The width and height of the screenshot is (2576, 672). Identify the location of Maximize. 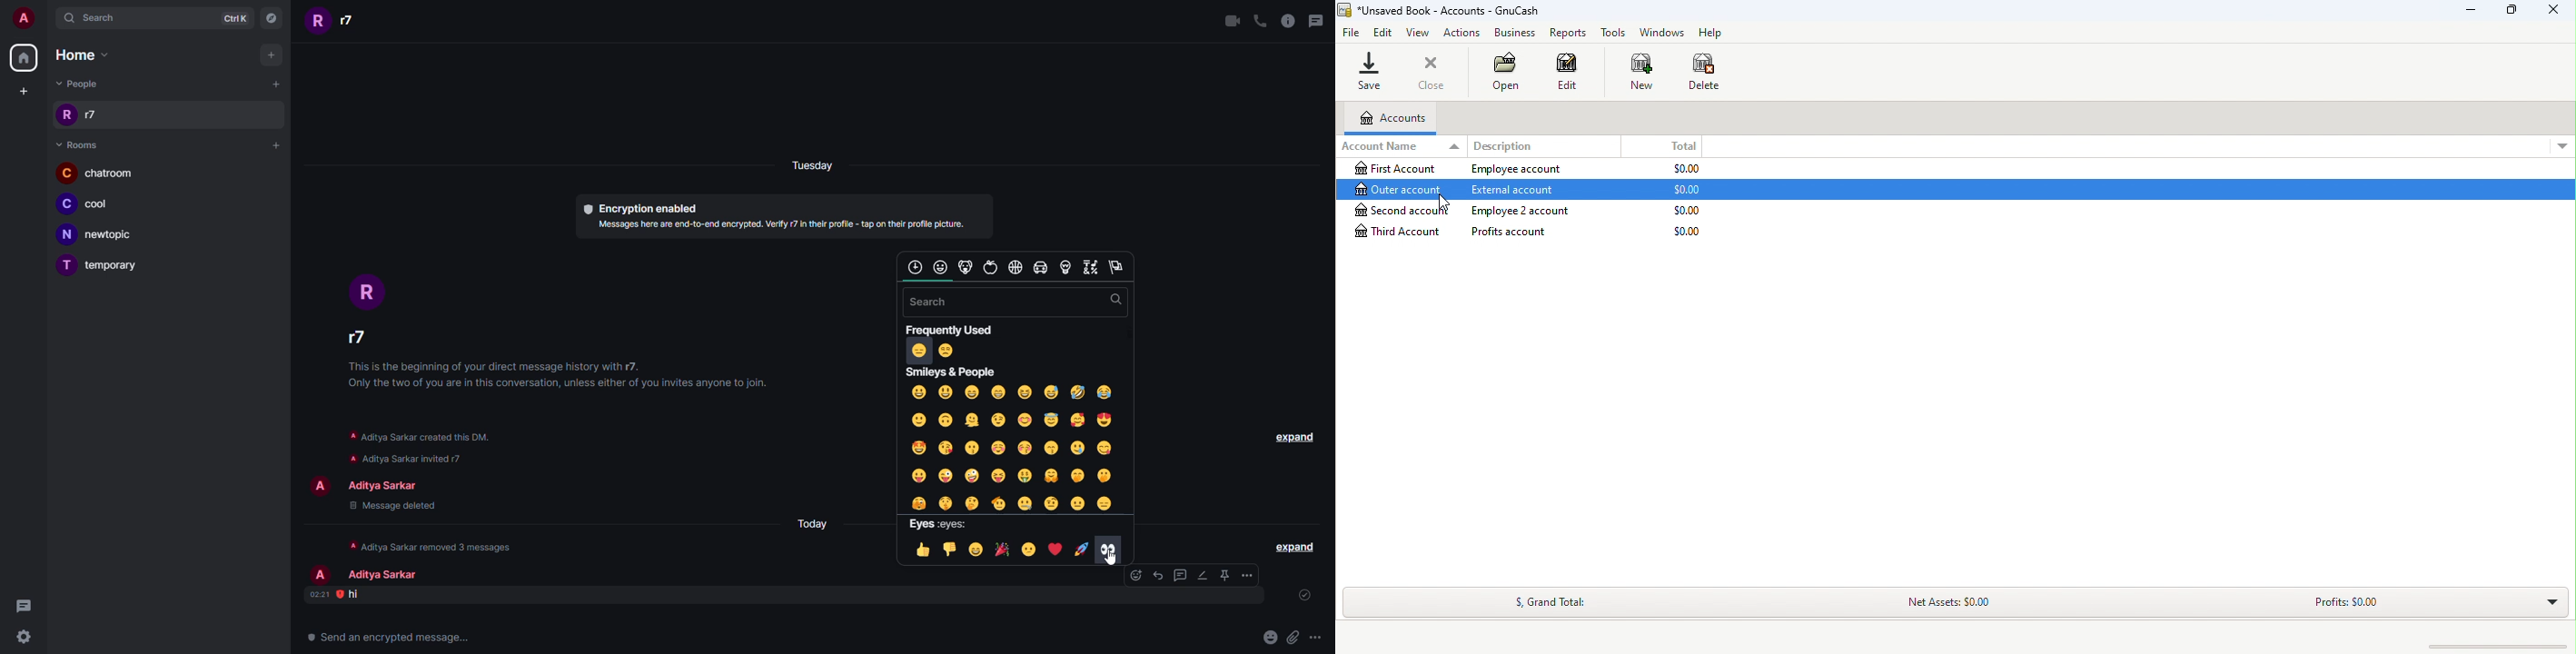
(2509, 12).